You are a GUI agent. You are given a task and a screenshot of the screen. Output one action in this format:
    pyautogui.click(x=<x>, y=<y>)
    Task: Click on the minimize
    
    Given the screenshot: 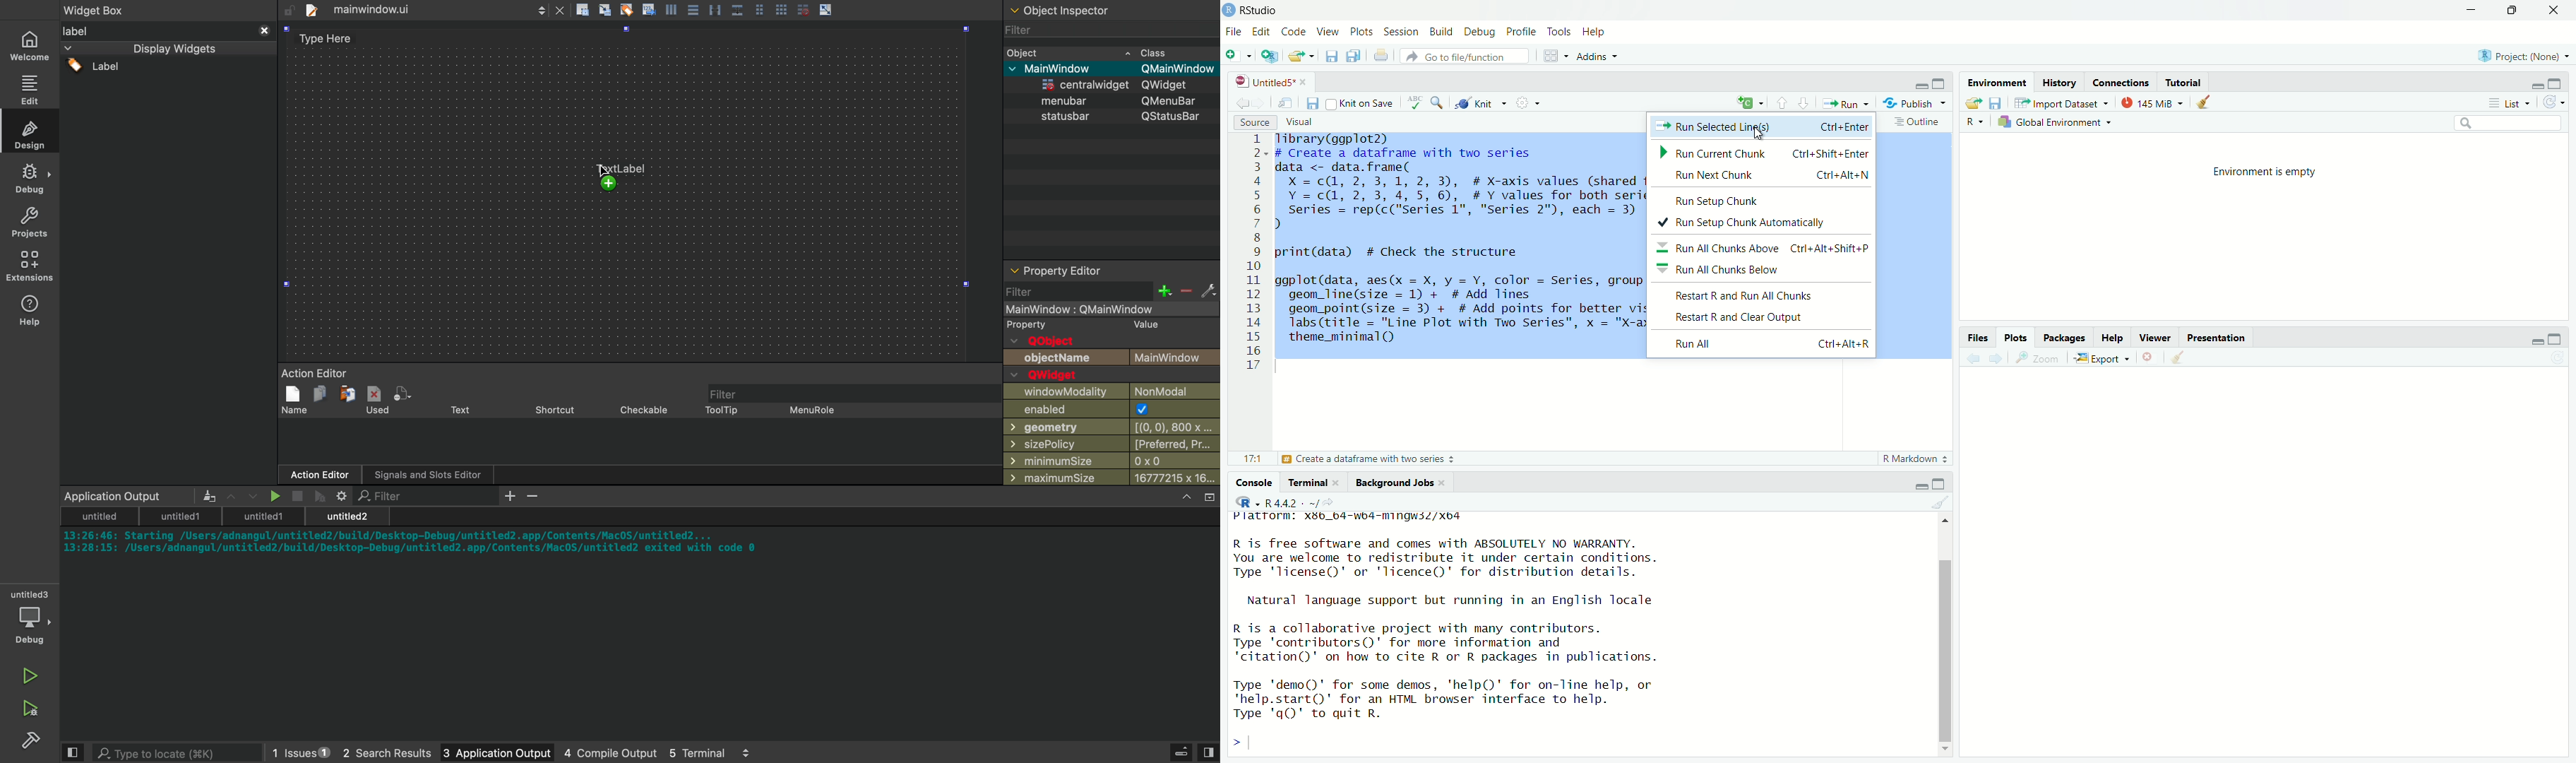 What is the action you would take?
    pyautogui.click(x=2535, y=341)
    